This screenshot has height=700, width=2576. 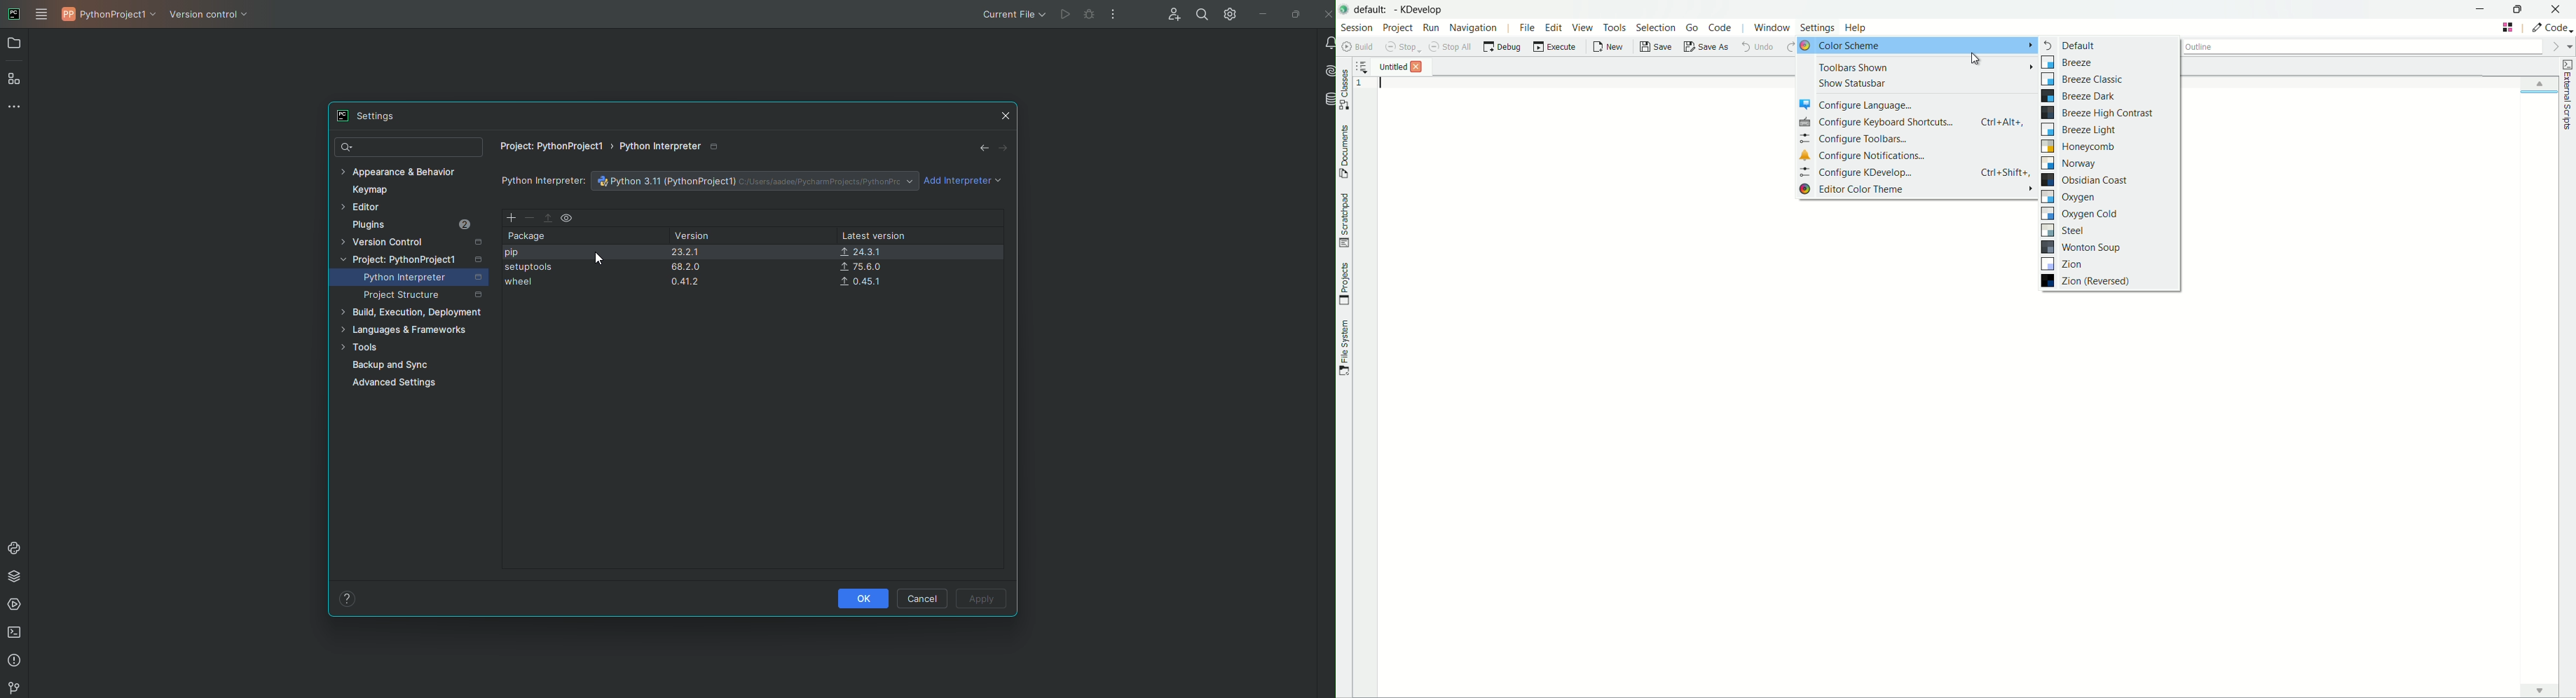 What do you see at coordinates (1583, 27) in the screenshot?
I see `view` at bounding box center [1583, 27].